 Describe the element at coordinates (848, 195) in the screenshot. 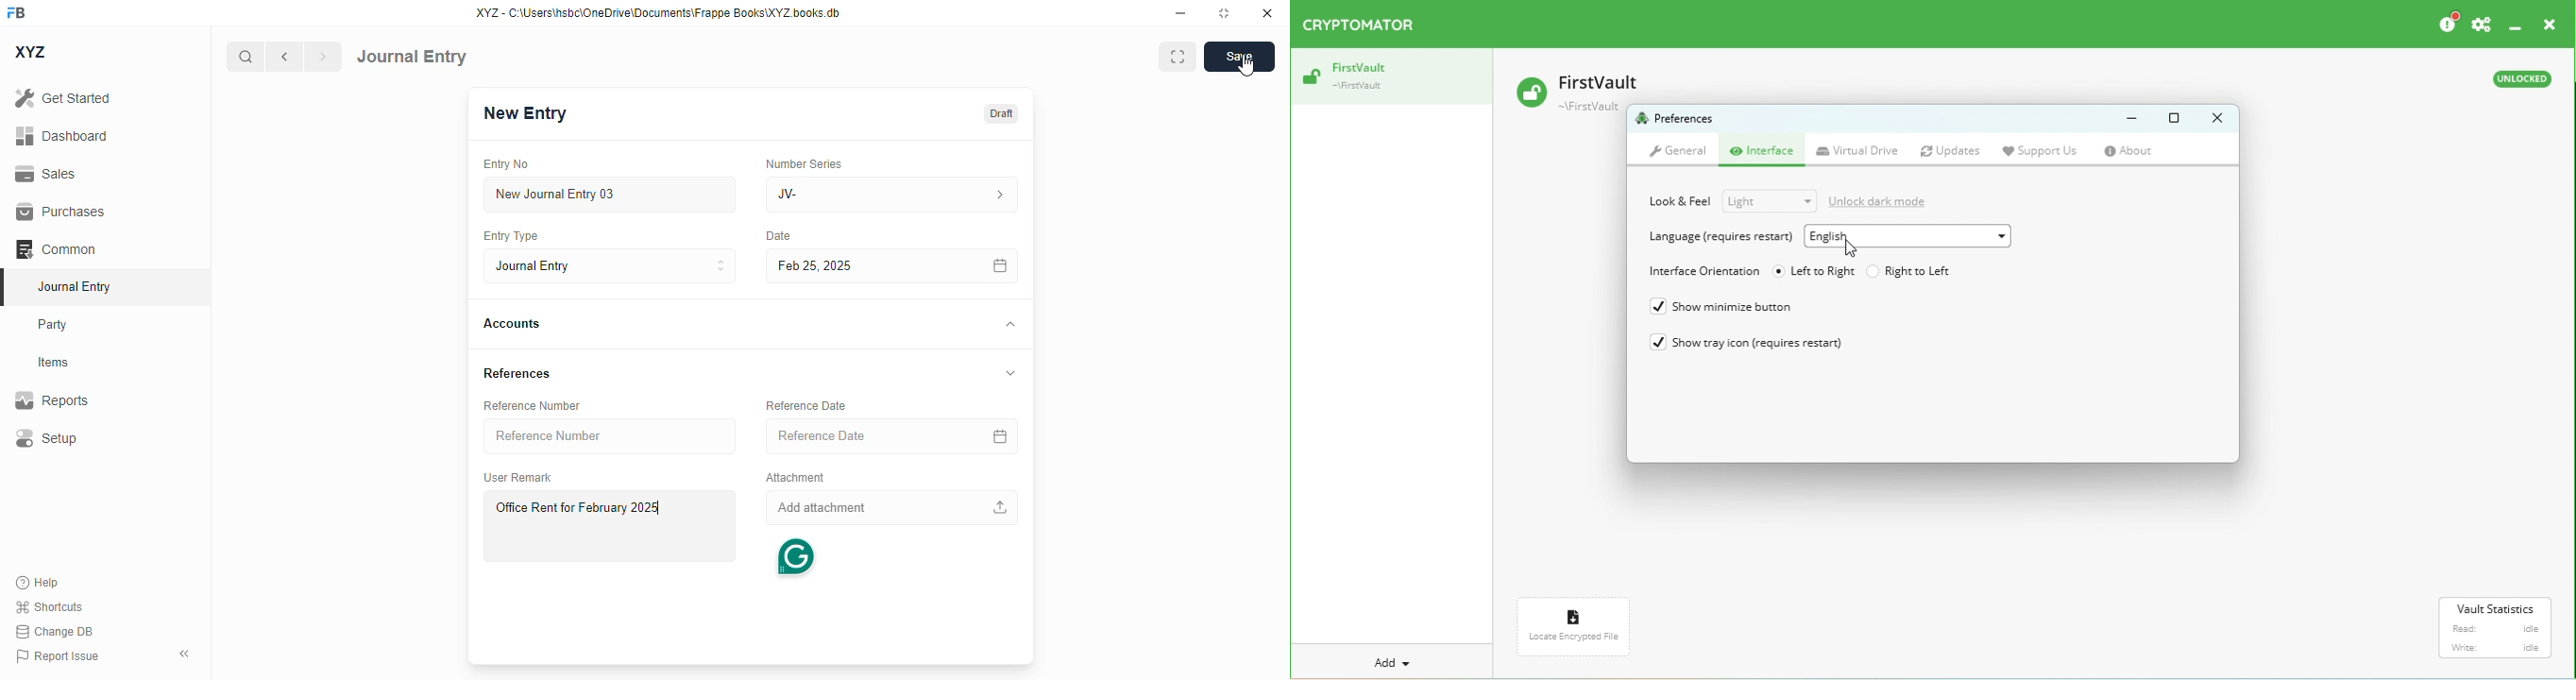

I see `JV-` at that location.